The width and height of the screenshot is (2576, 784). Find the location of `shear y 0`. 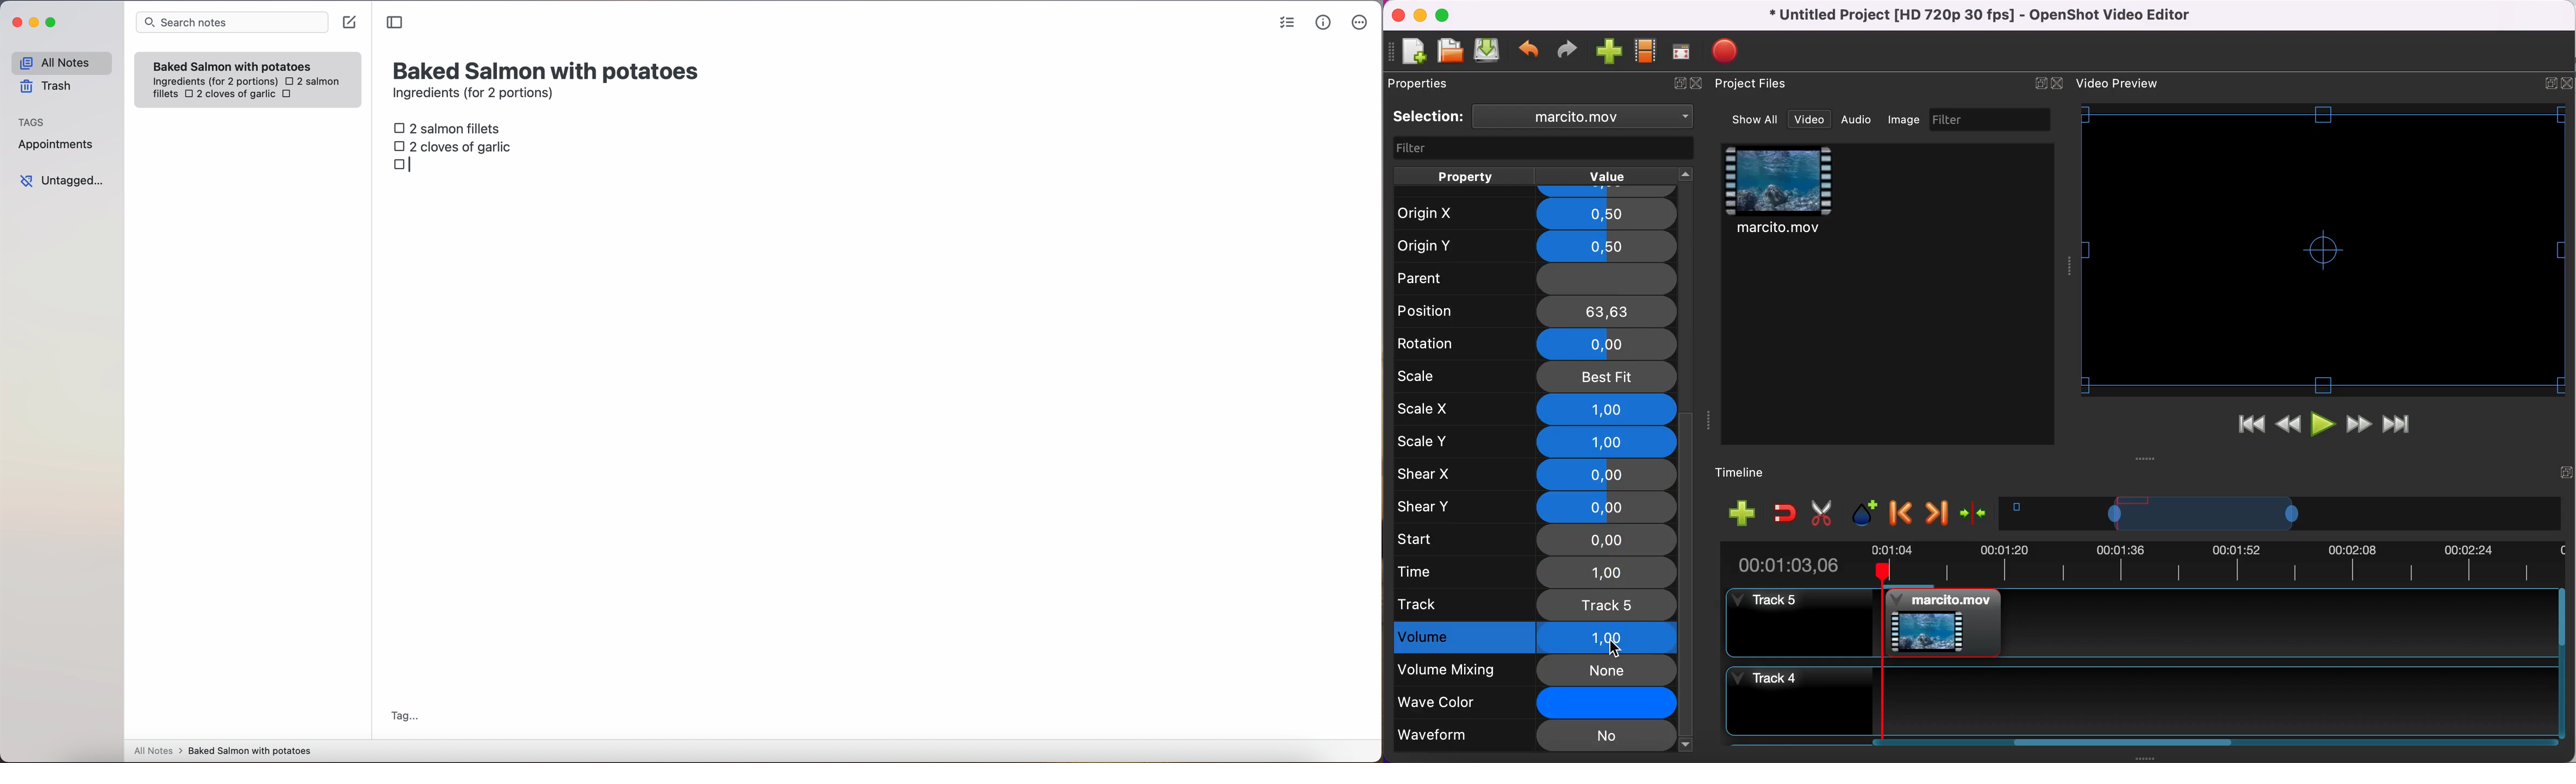

shear y 0 is located at coordinates (1536, 507).